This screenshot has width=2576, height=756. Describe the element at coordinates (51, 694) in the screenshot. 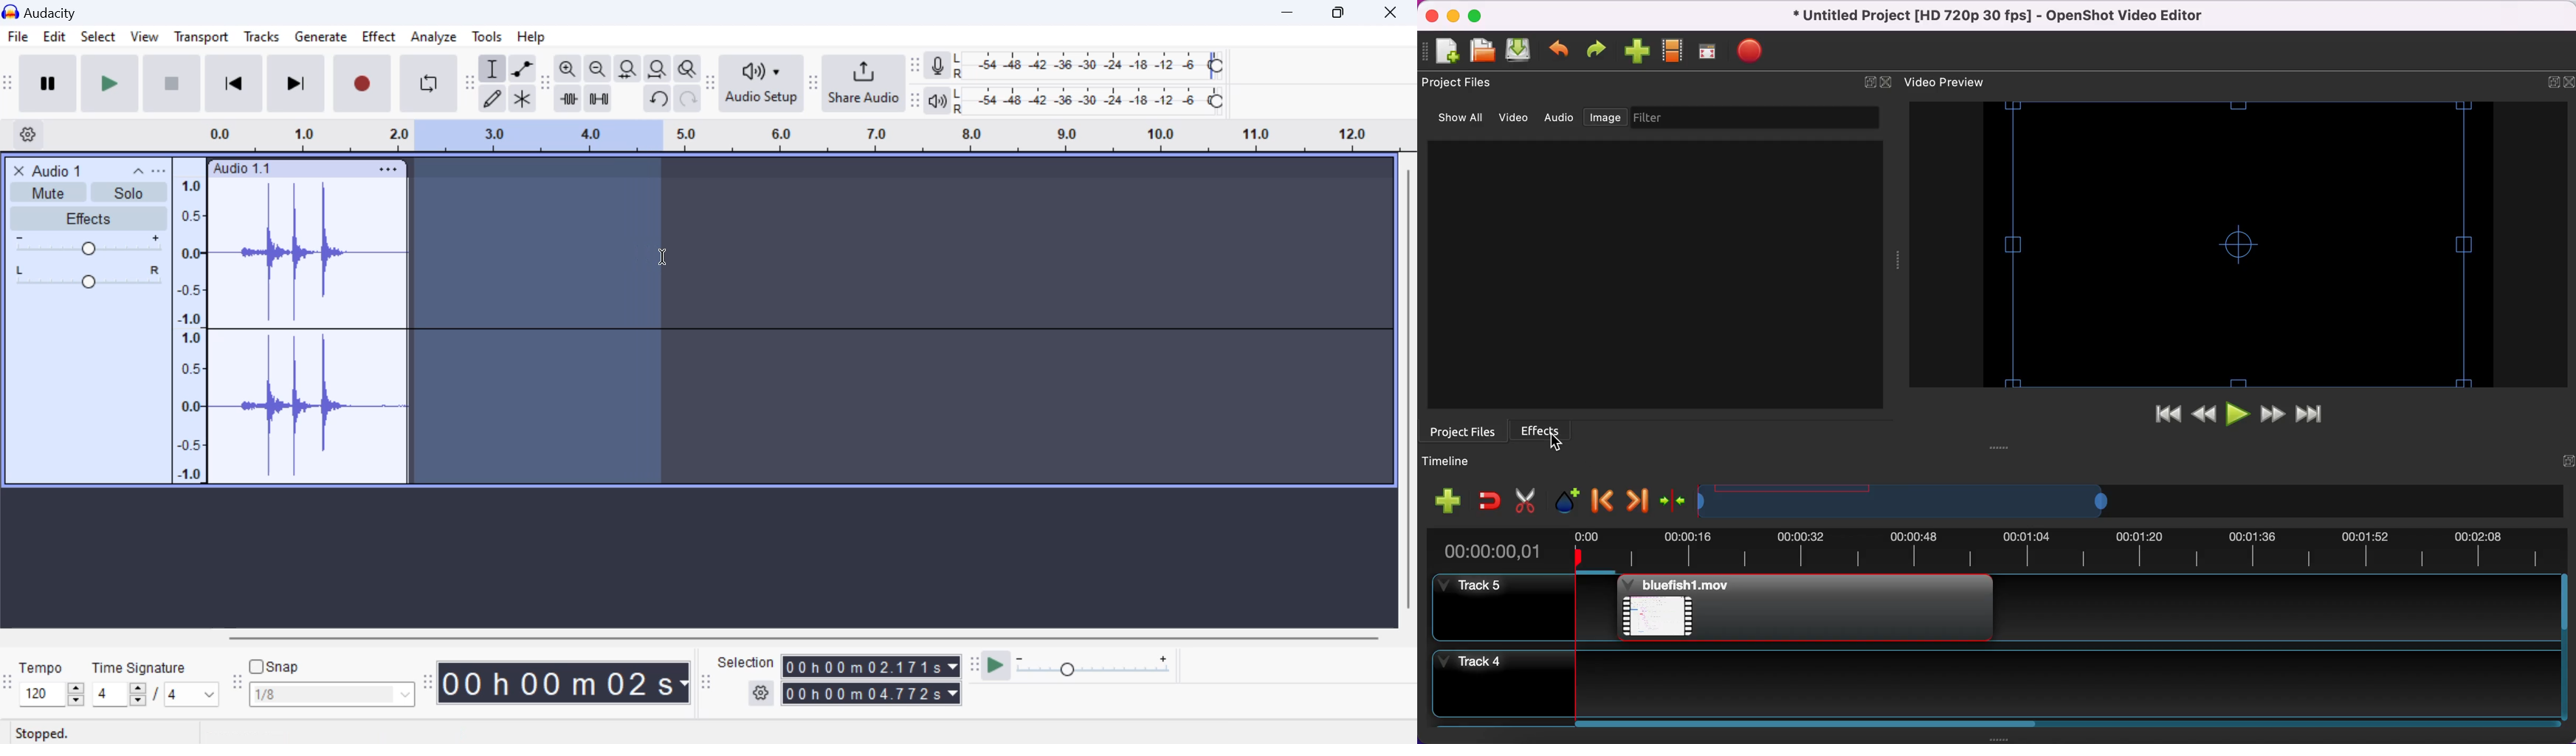

I see `increase or decrease tempo` at that location.